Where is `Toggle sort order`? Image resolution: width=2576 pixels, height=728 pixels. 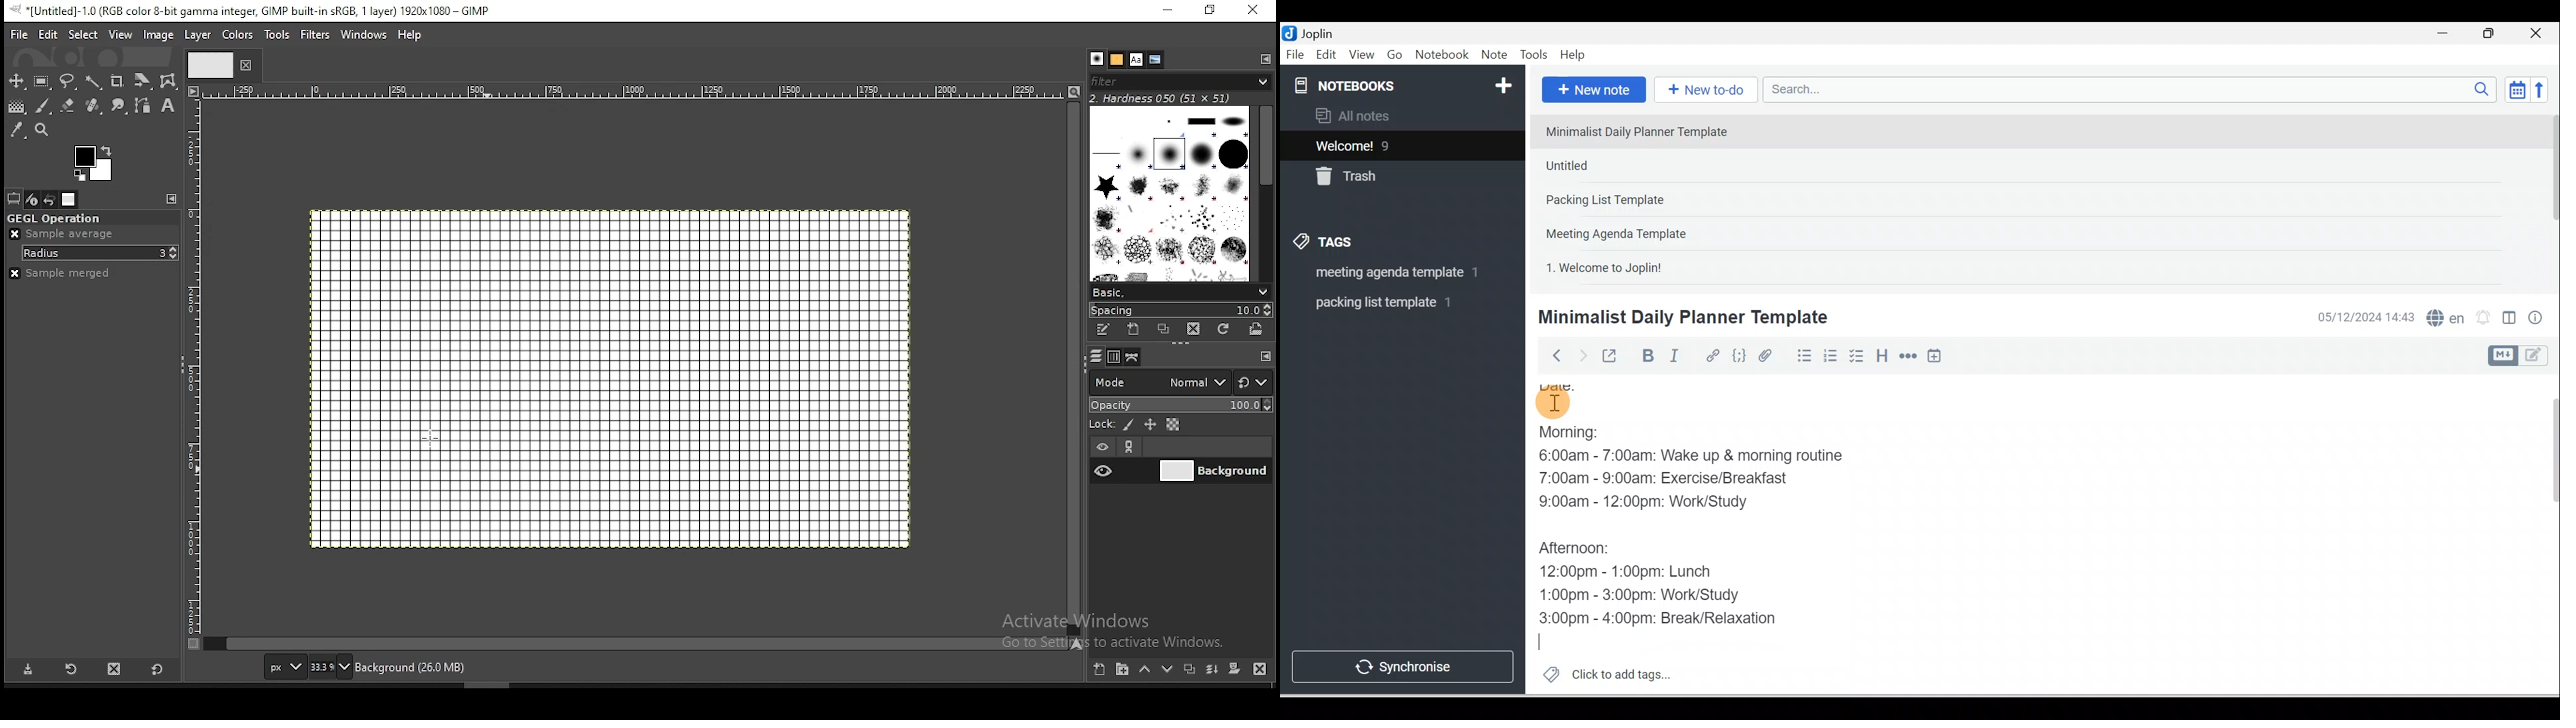
Toggle sort order is located at coordinates (2517, 89).